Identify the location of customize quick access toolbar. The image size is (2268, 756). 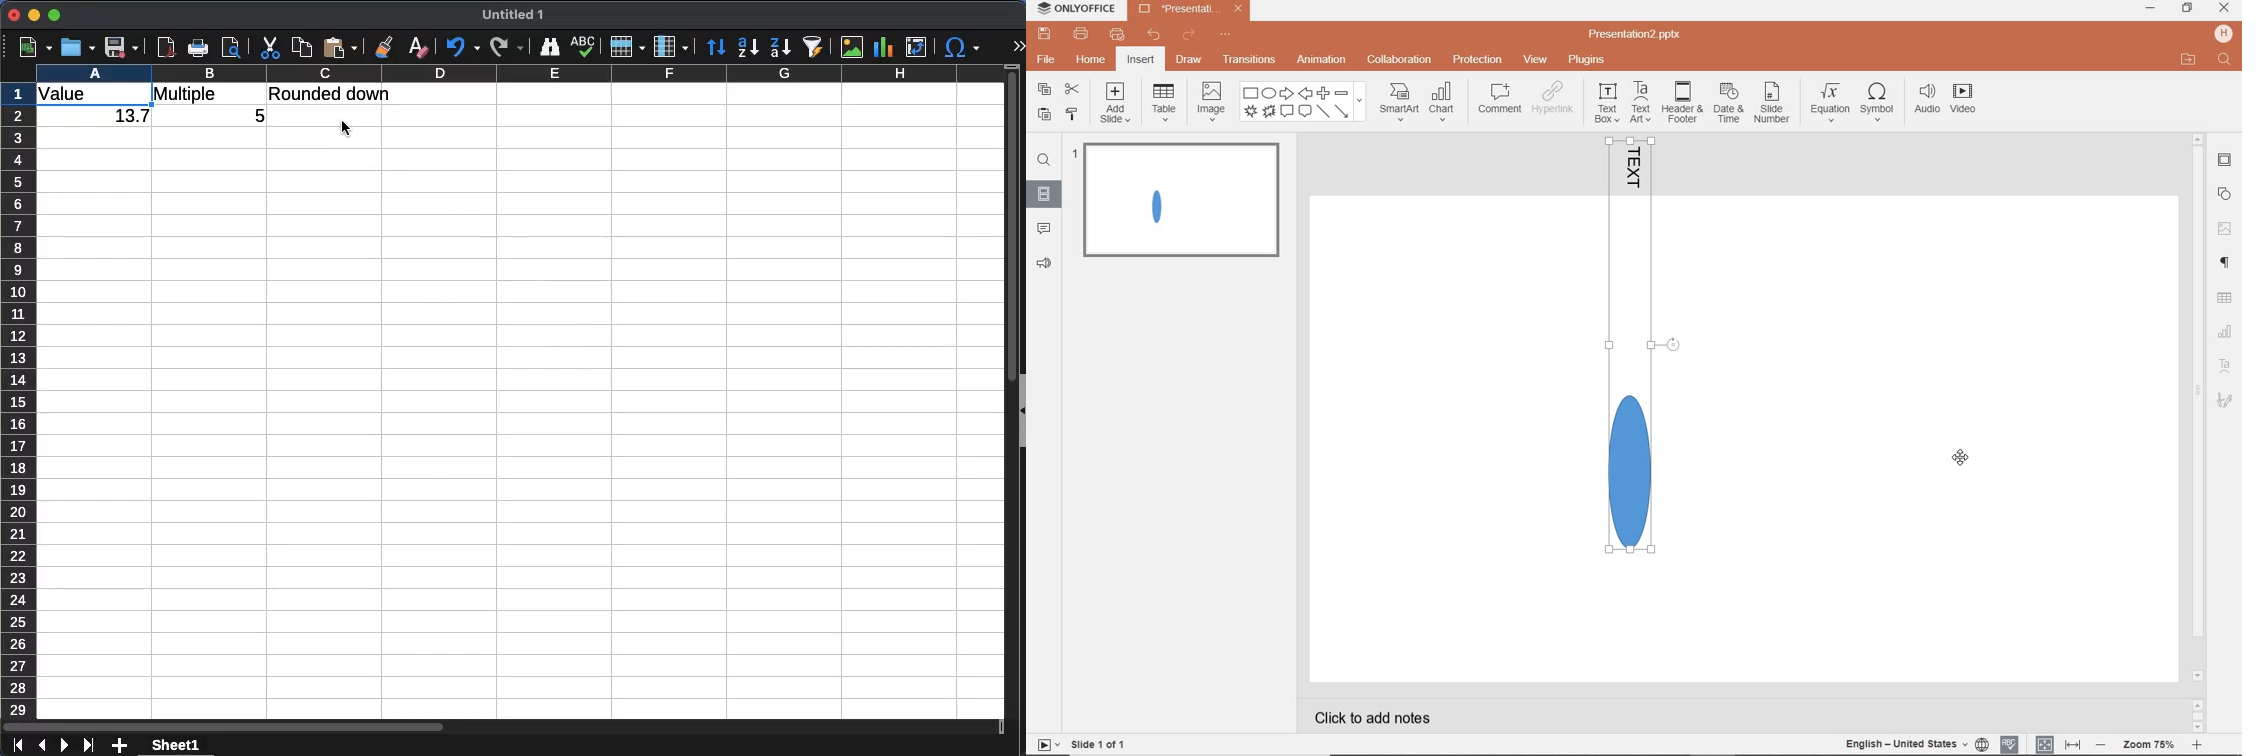
(1224, 35).